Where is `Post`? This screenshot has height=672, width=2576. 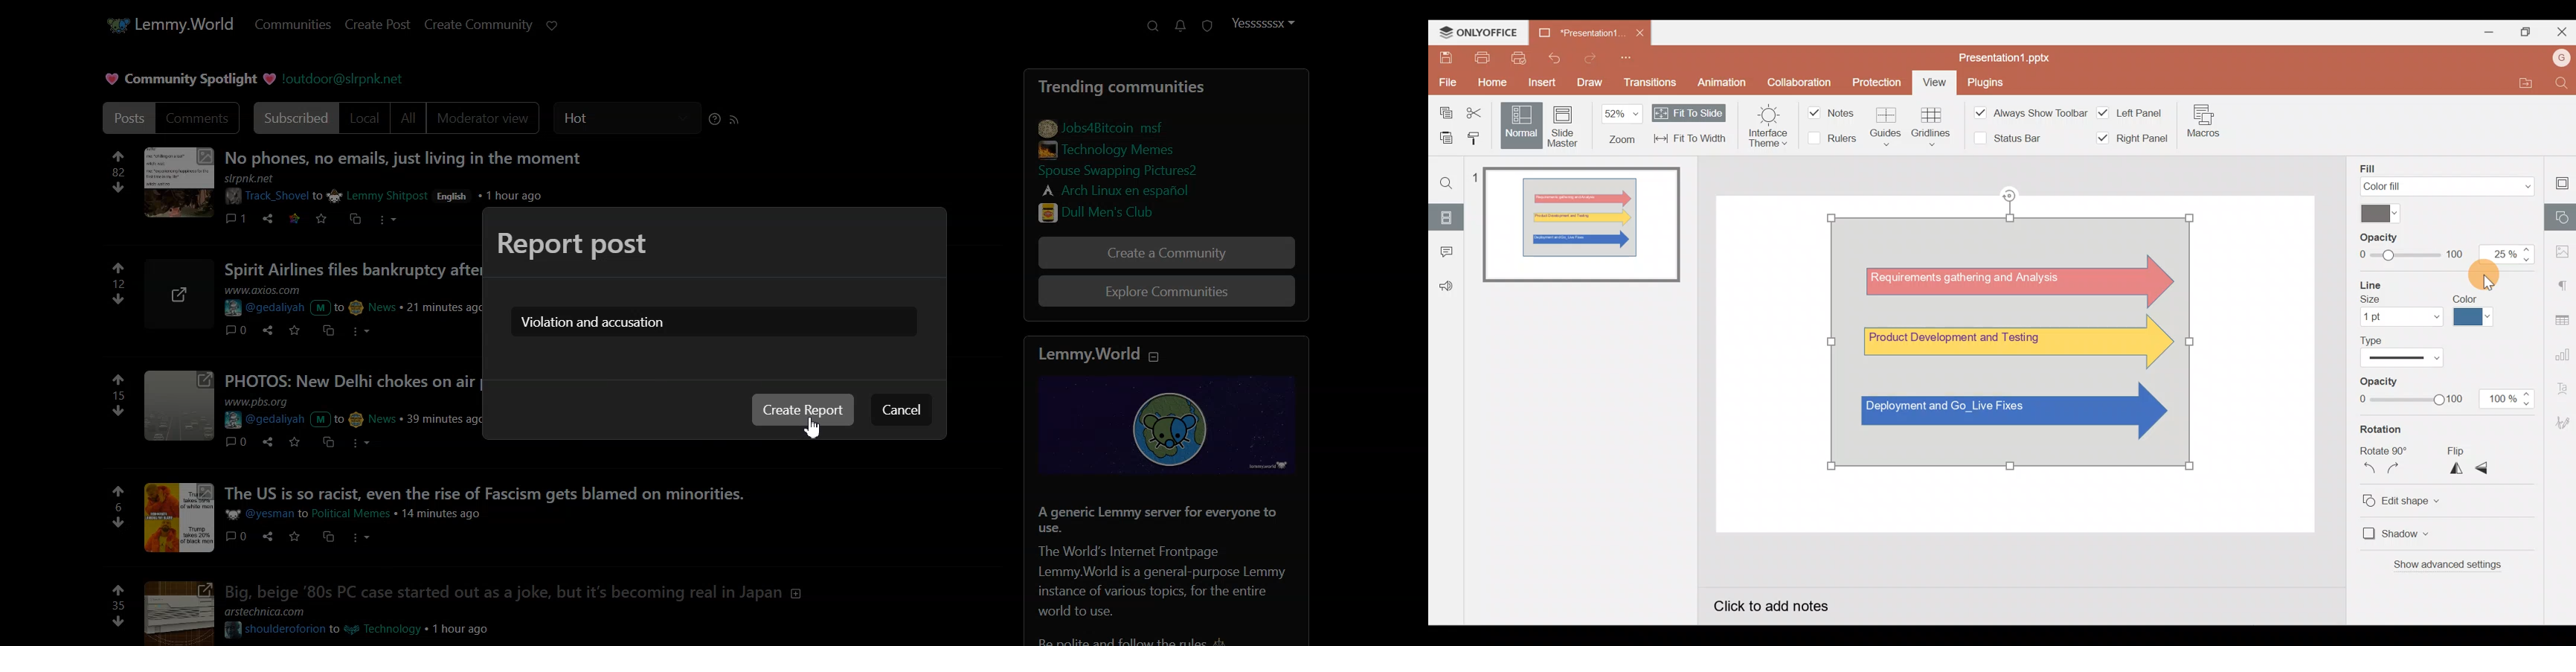
Post is located at coordinates (124, 118).